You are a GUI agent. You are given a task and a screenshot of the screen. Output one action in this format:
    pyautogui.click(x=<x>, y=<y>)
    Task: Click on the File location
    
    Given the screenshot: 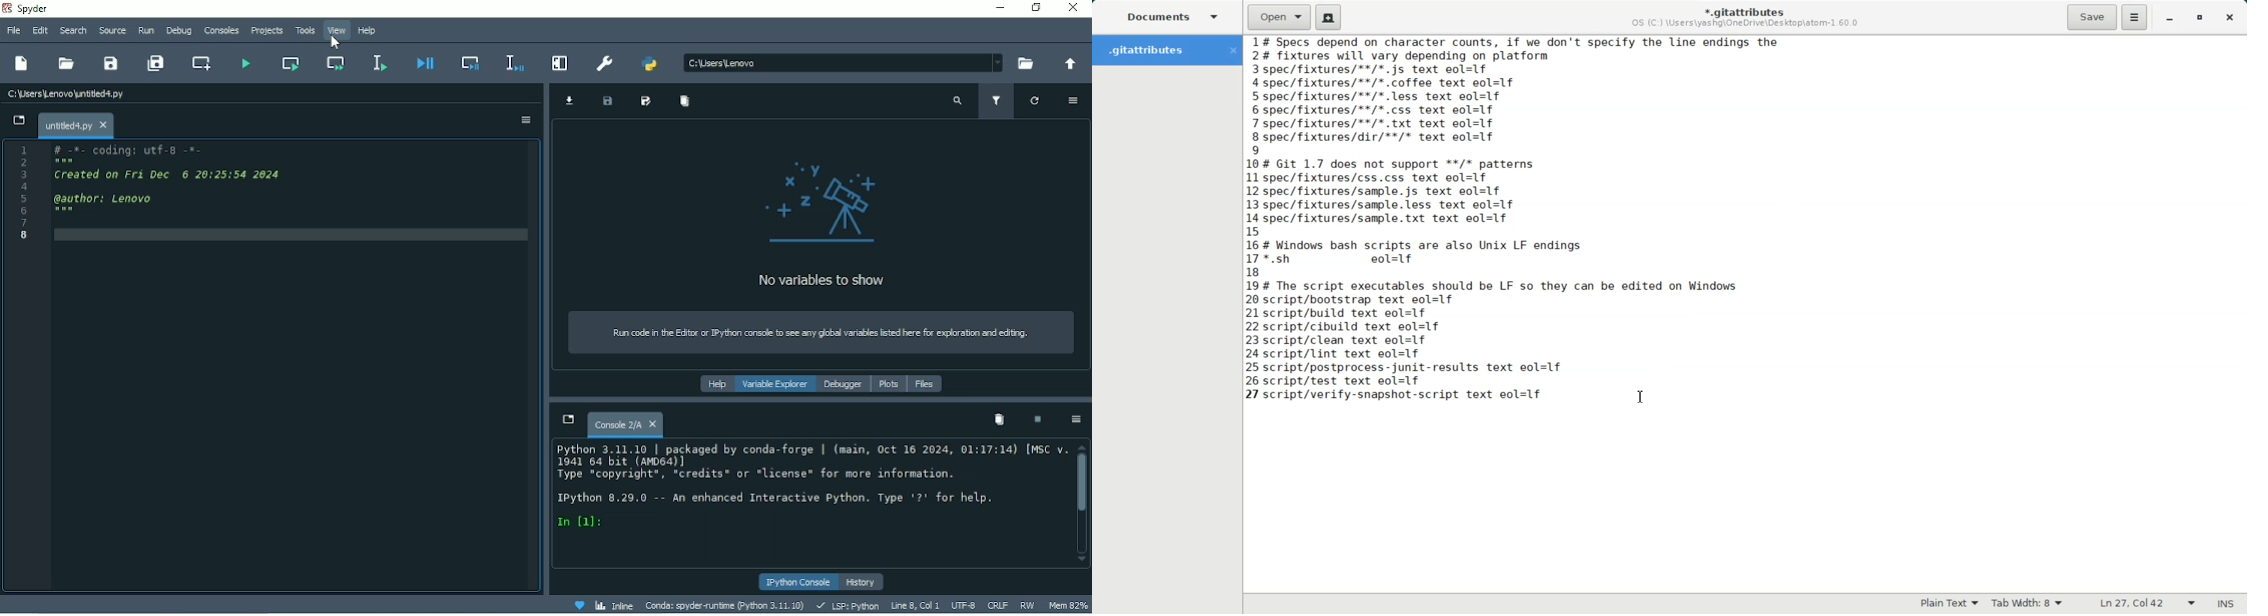 What is the action you would take?
    pyautogui.click(x=840, y=63)
    